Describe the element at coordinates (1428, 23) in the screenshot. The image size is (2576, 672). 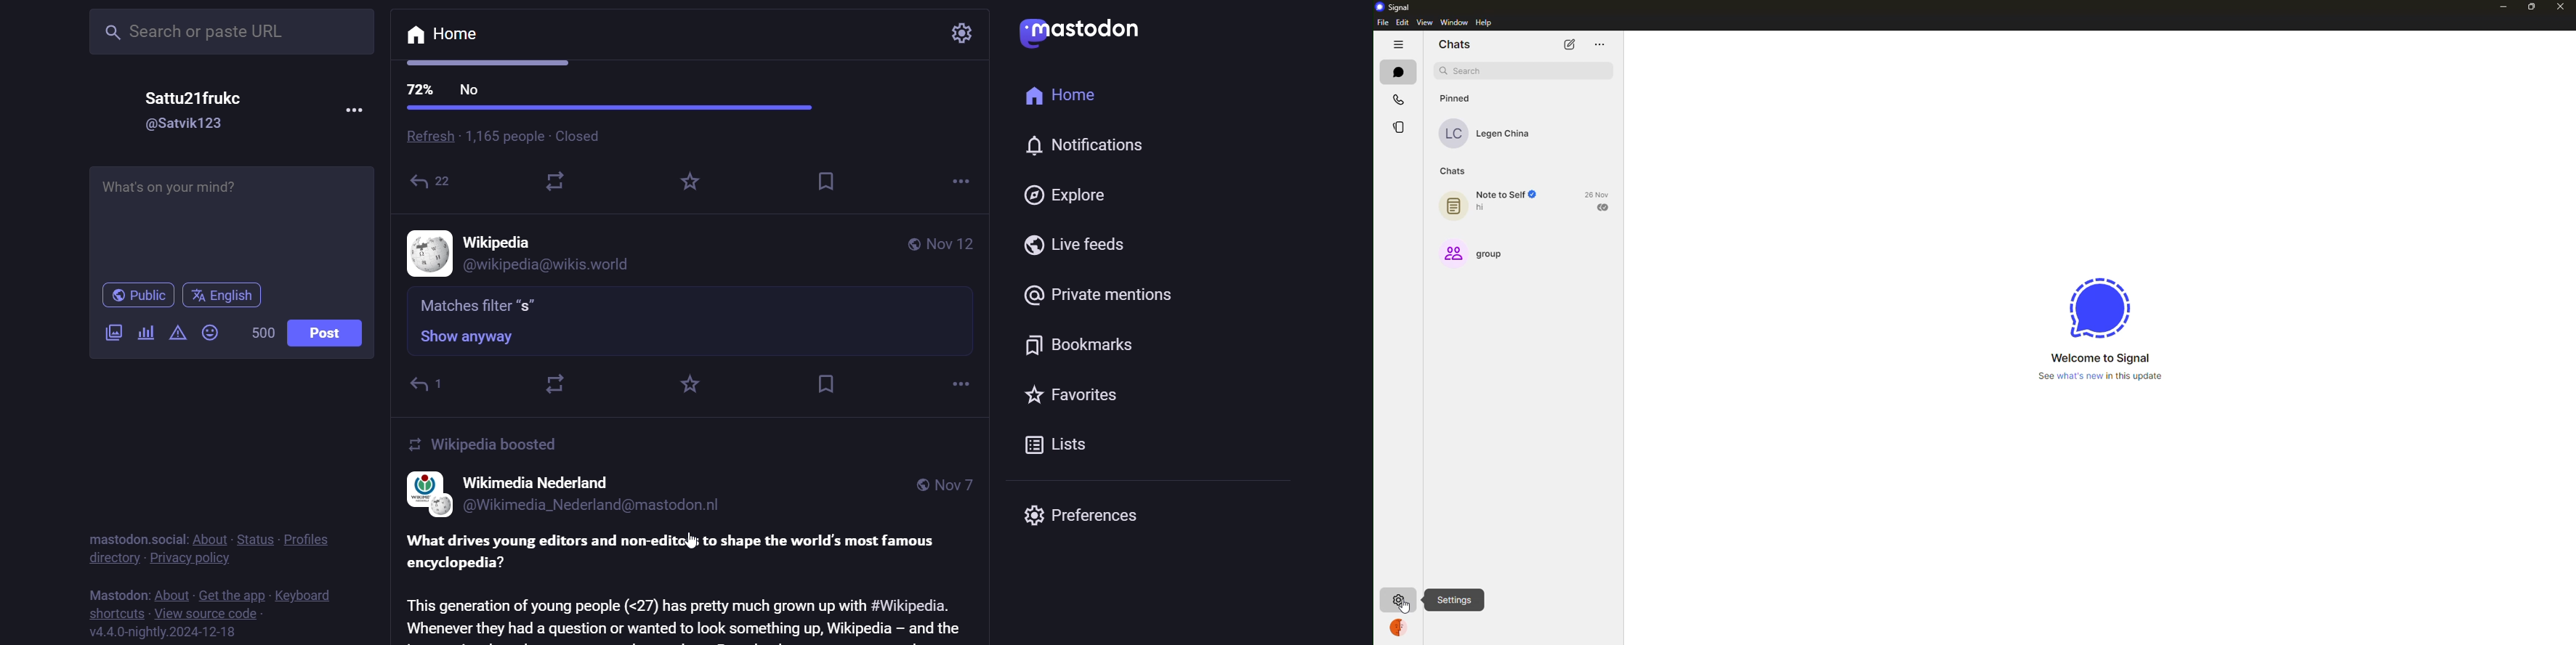
I see `view` at that location.